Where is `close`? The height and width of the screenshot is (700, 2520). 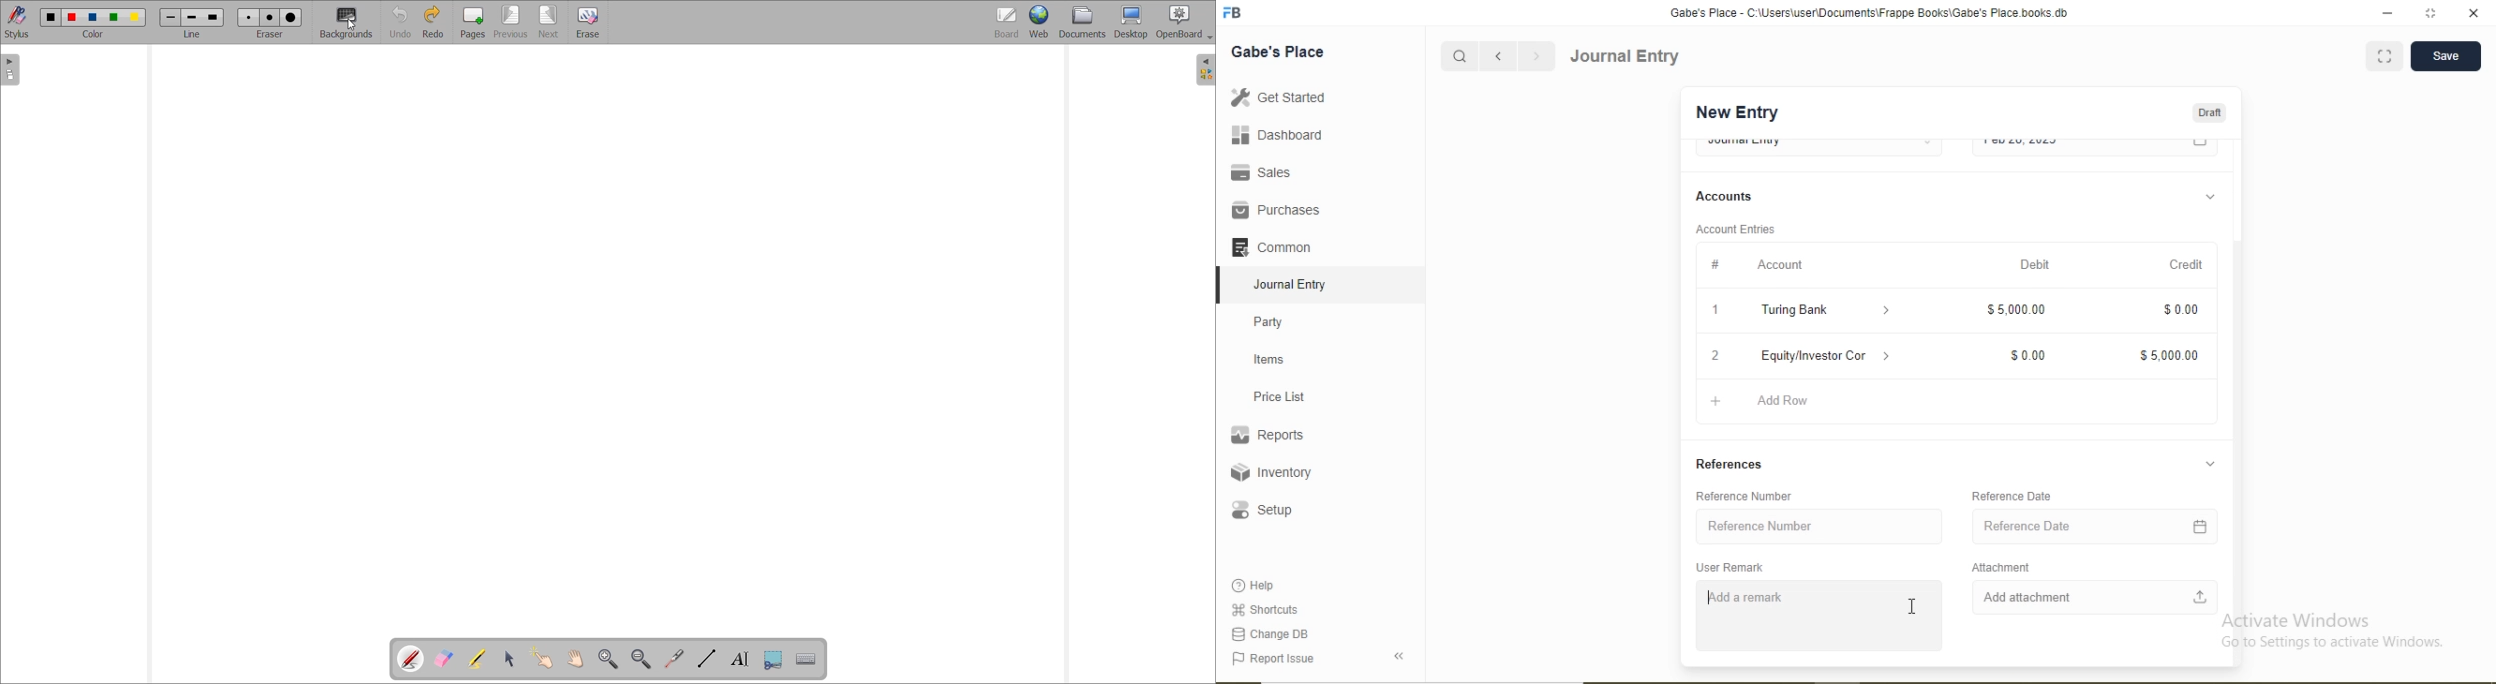 close is located at coordinates (2475, 13).